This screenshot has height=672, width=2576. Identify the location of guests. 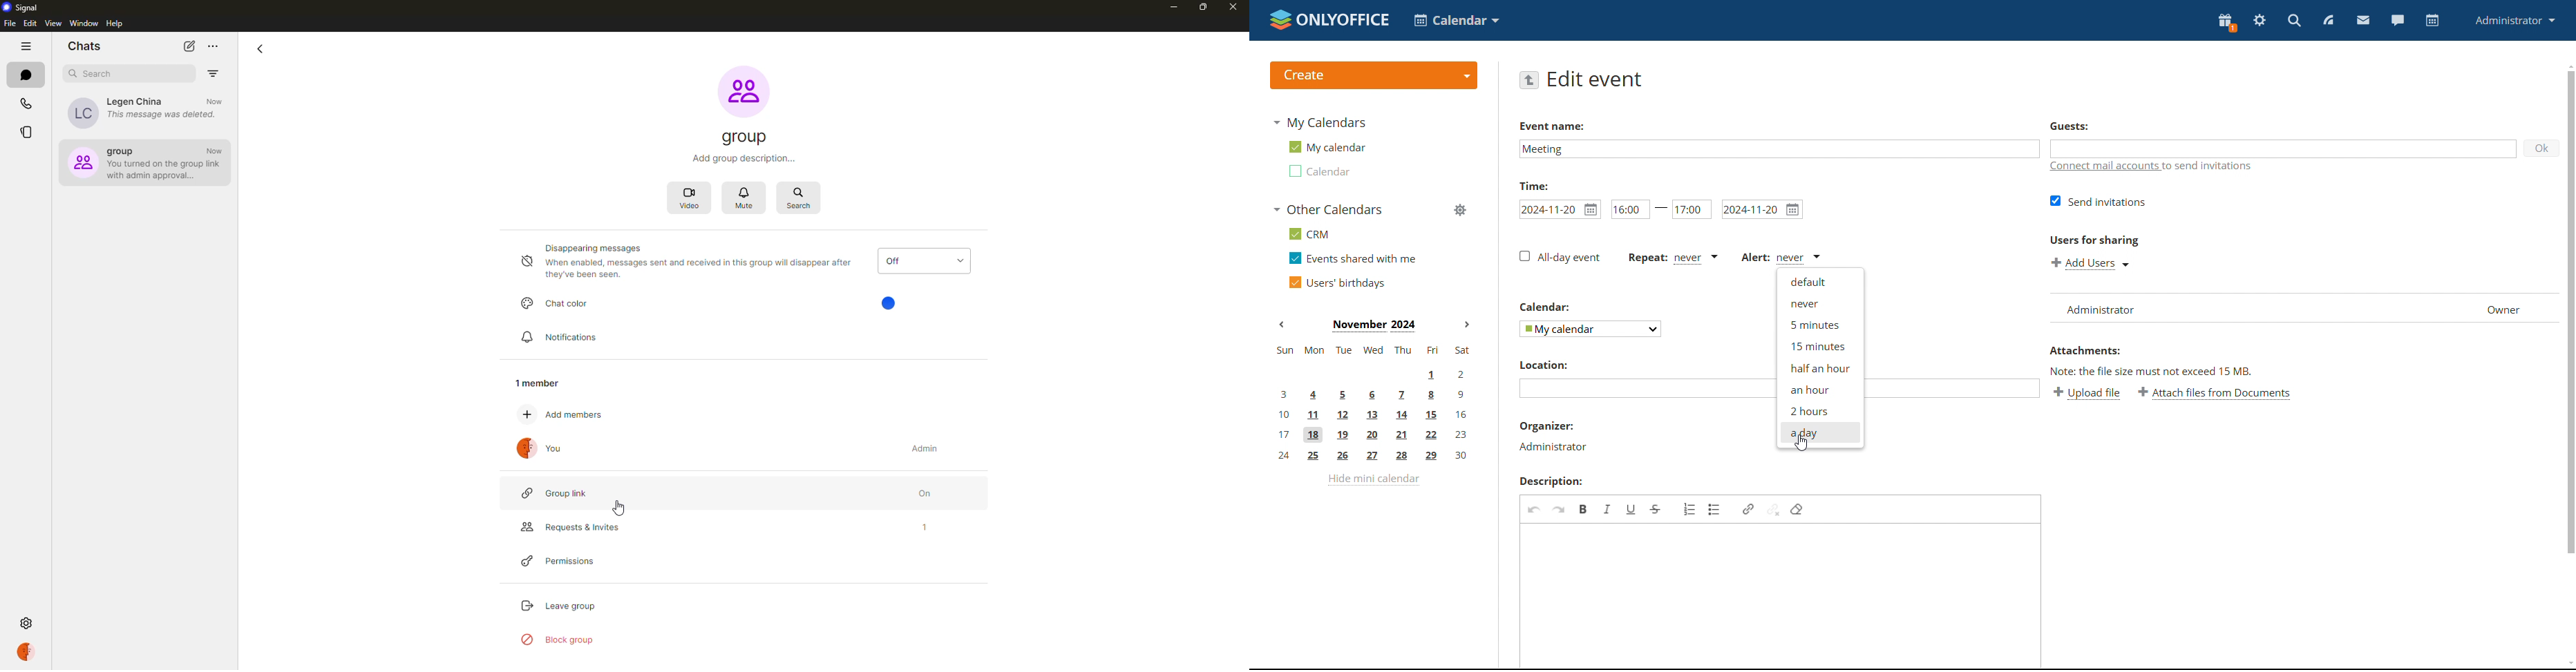
(2069, 127).